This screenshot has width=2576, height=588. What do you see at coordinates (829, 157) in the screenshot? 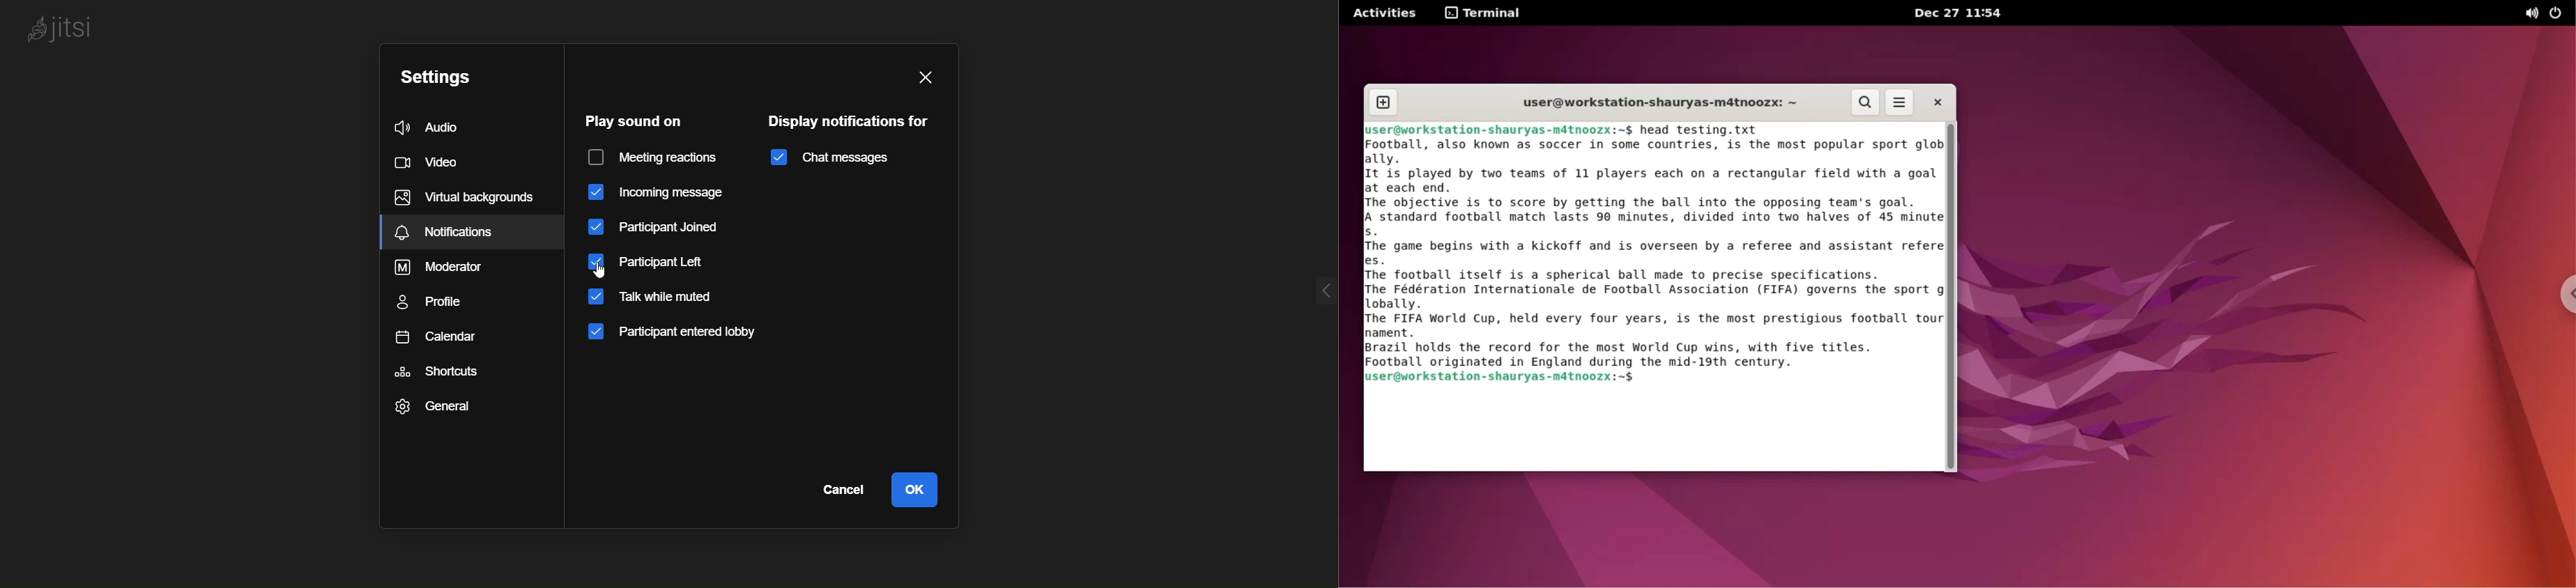
I see `chat messages` at bounding box center [829, 157].